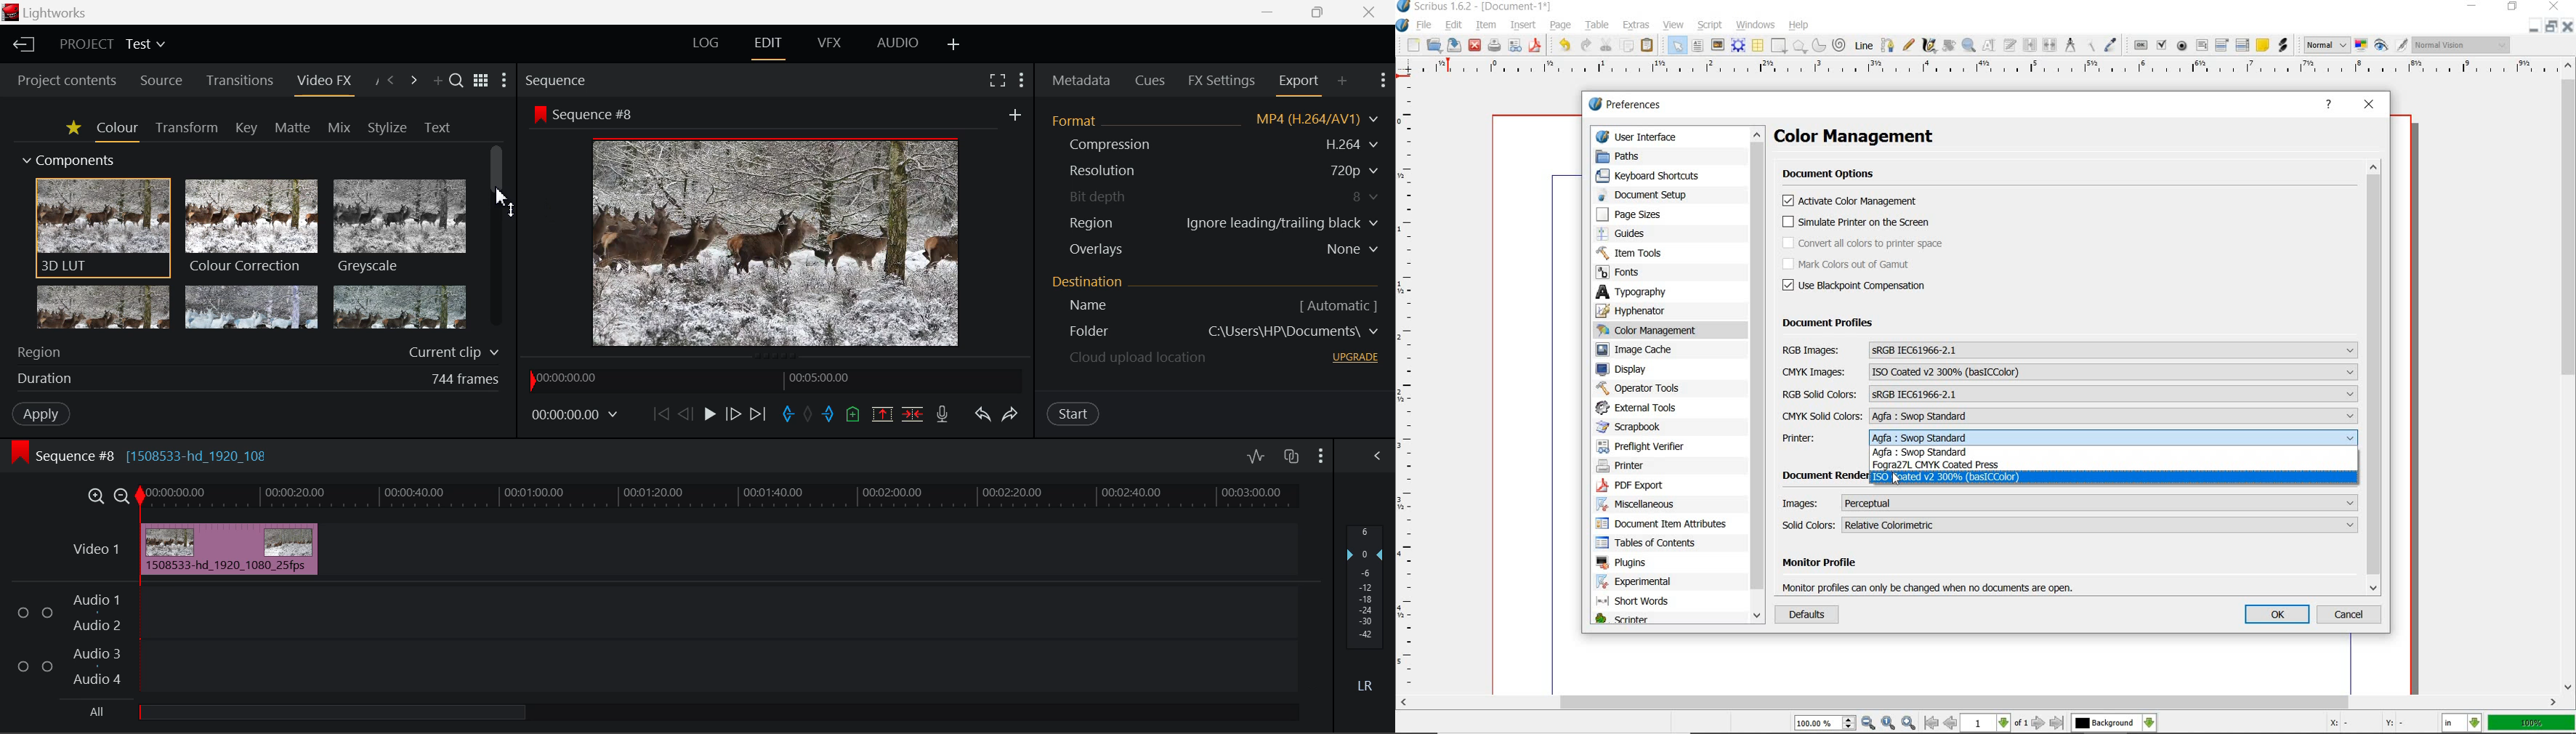 The image size is (2576, 756). Describe the element at coordinates (1638, 25) in the screenshot. I see `extras` at that location.